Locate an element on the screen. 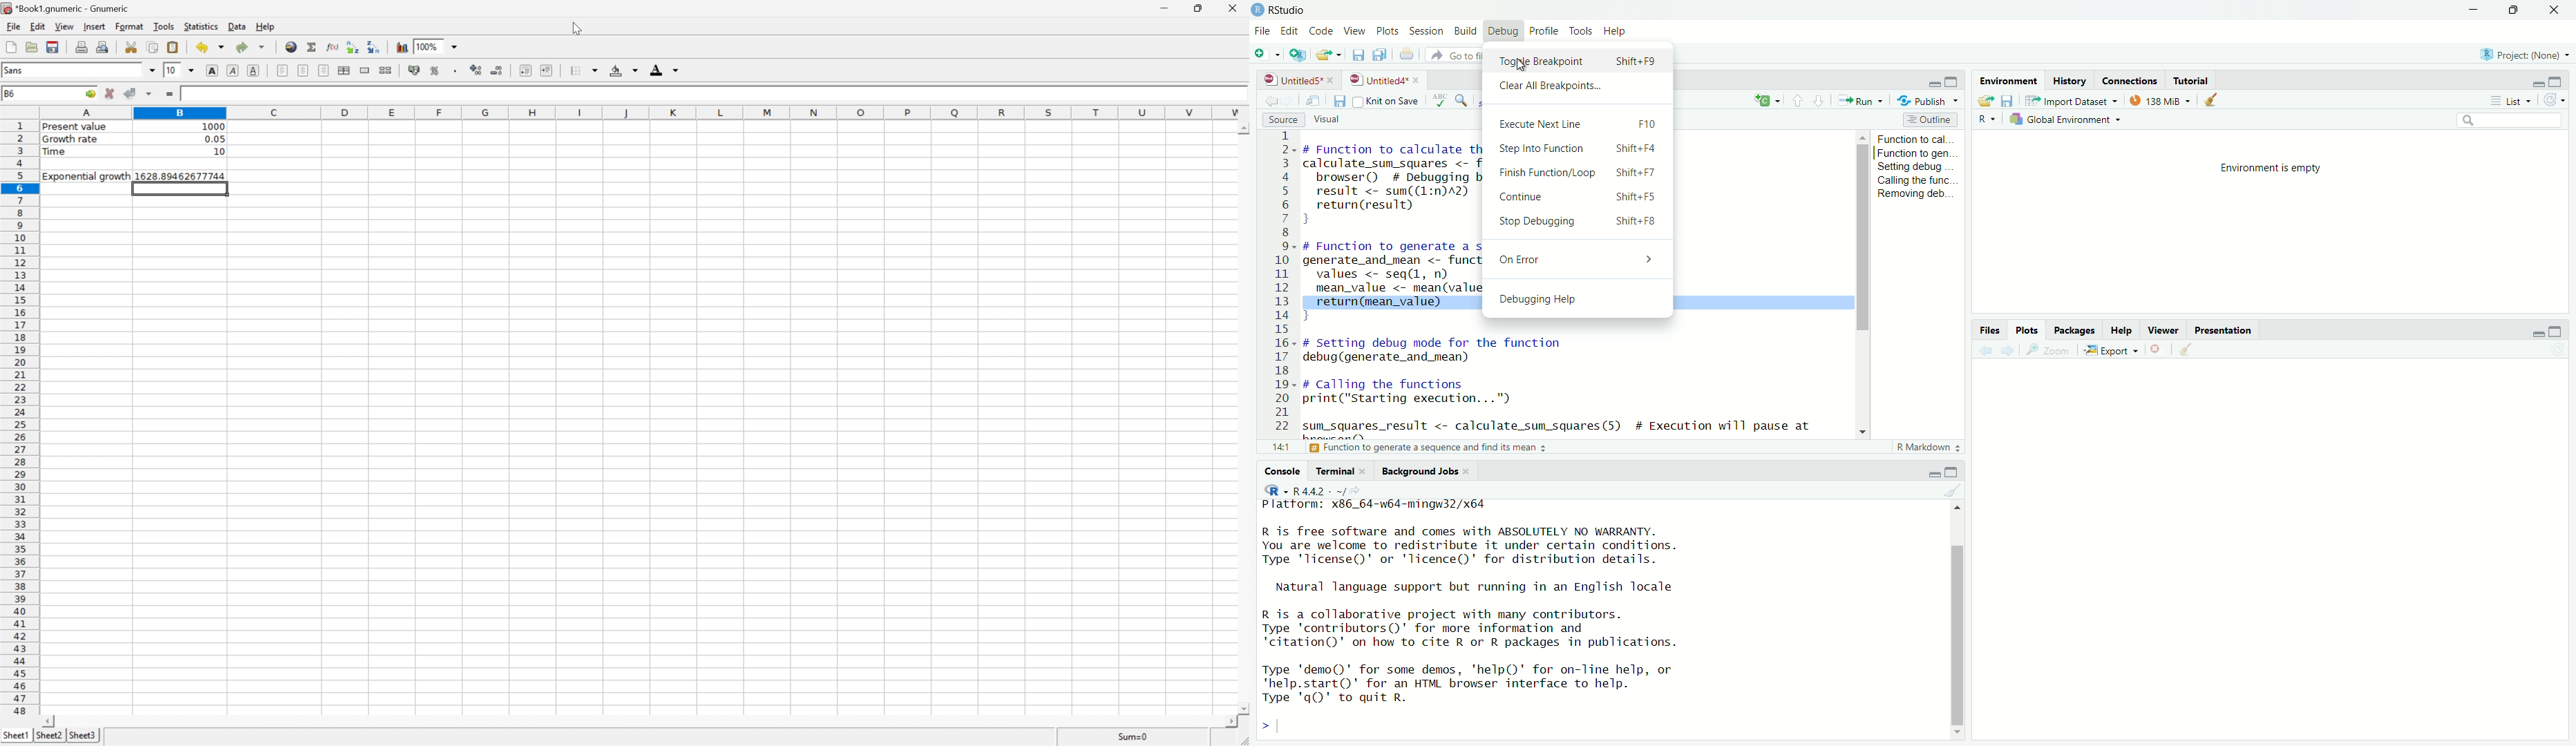  typing cursor is located at coordinates (1284, 727).